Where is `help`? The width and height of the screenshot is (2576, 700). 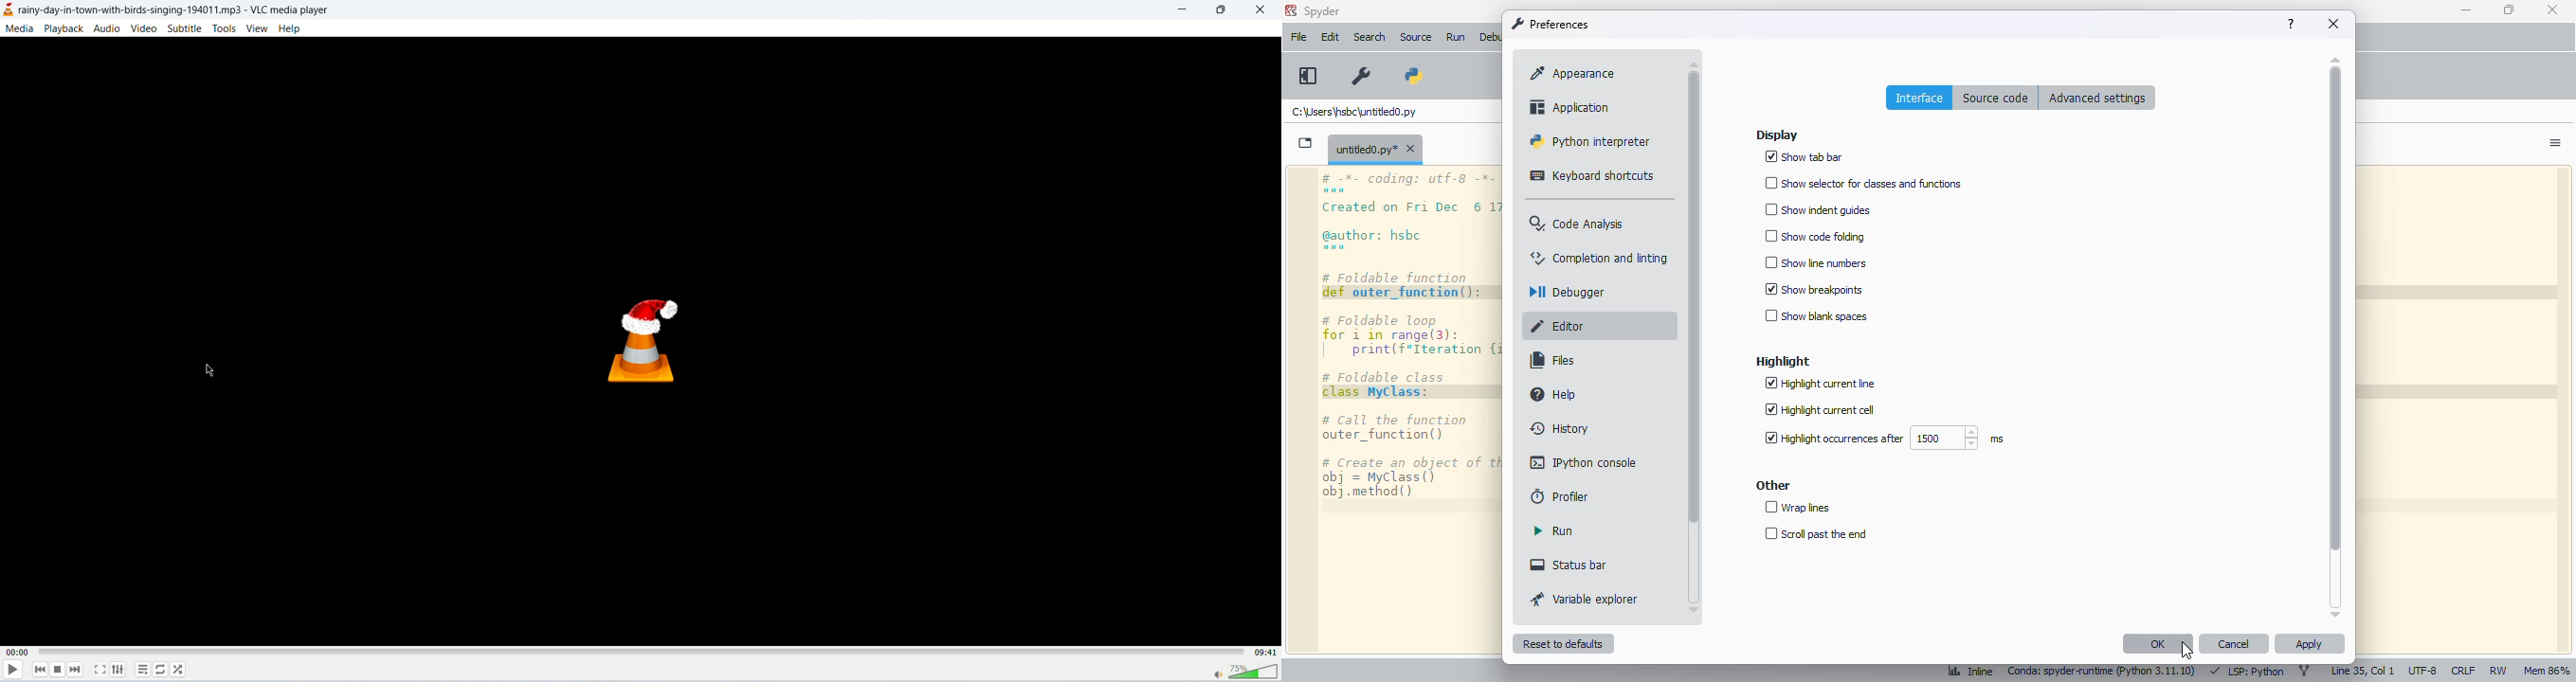
help is located at coordinates (291, 29).